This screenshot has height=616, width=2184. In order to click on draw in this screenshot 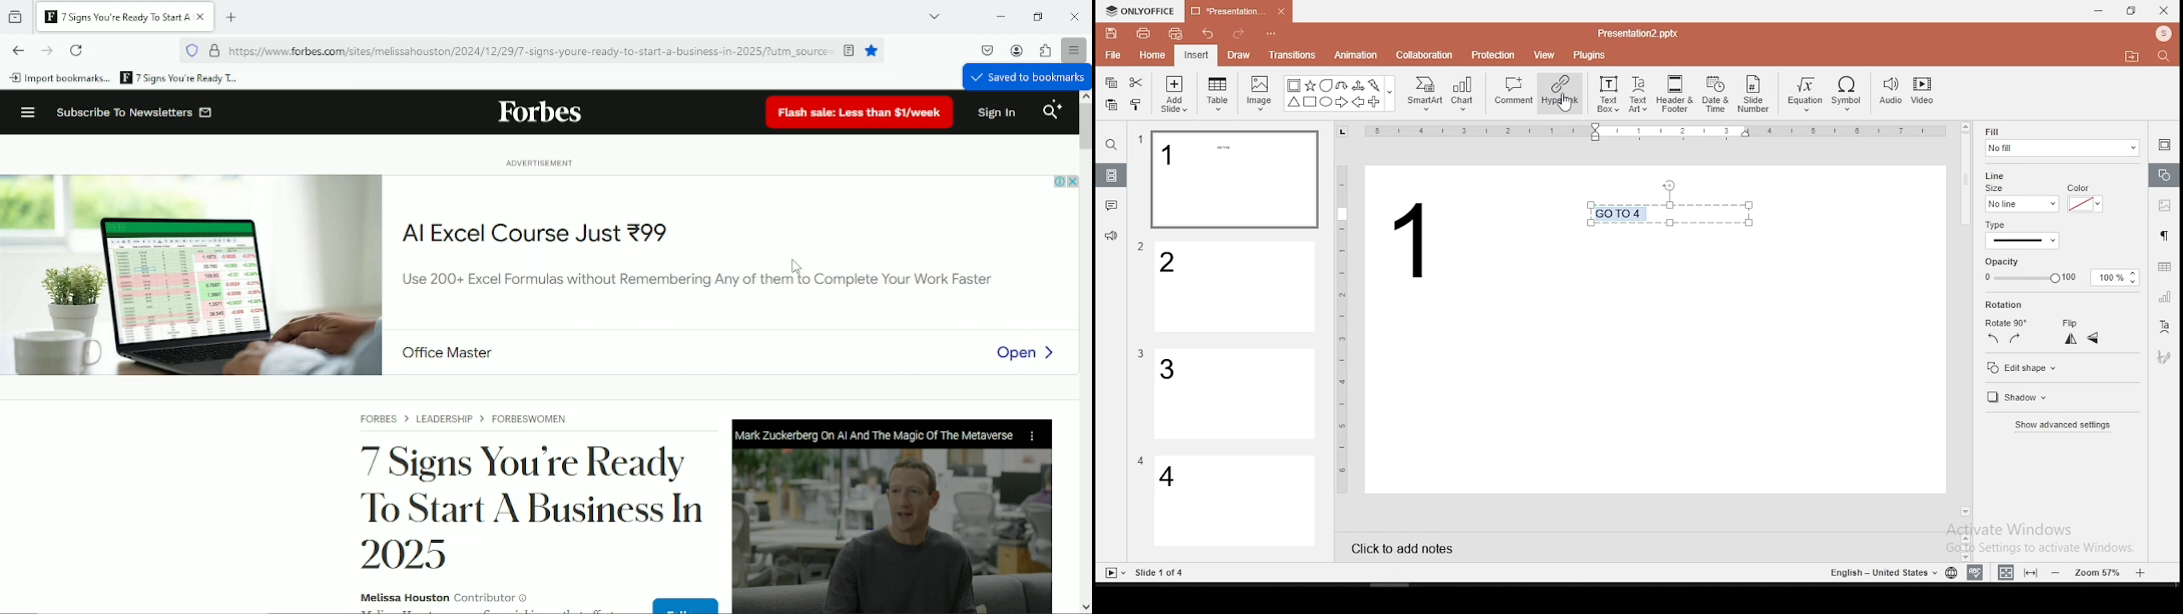, I will do `click(1240, 55)`.